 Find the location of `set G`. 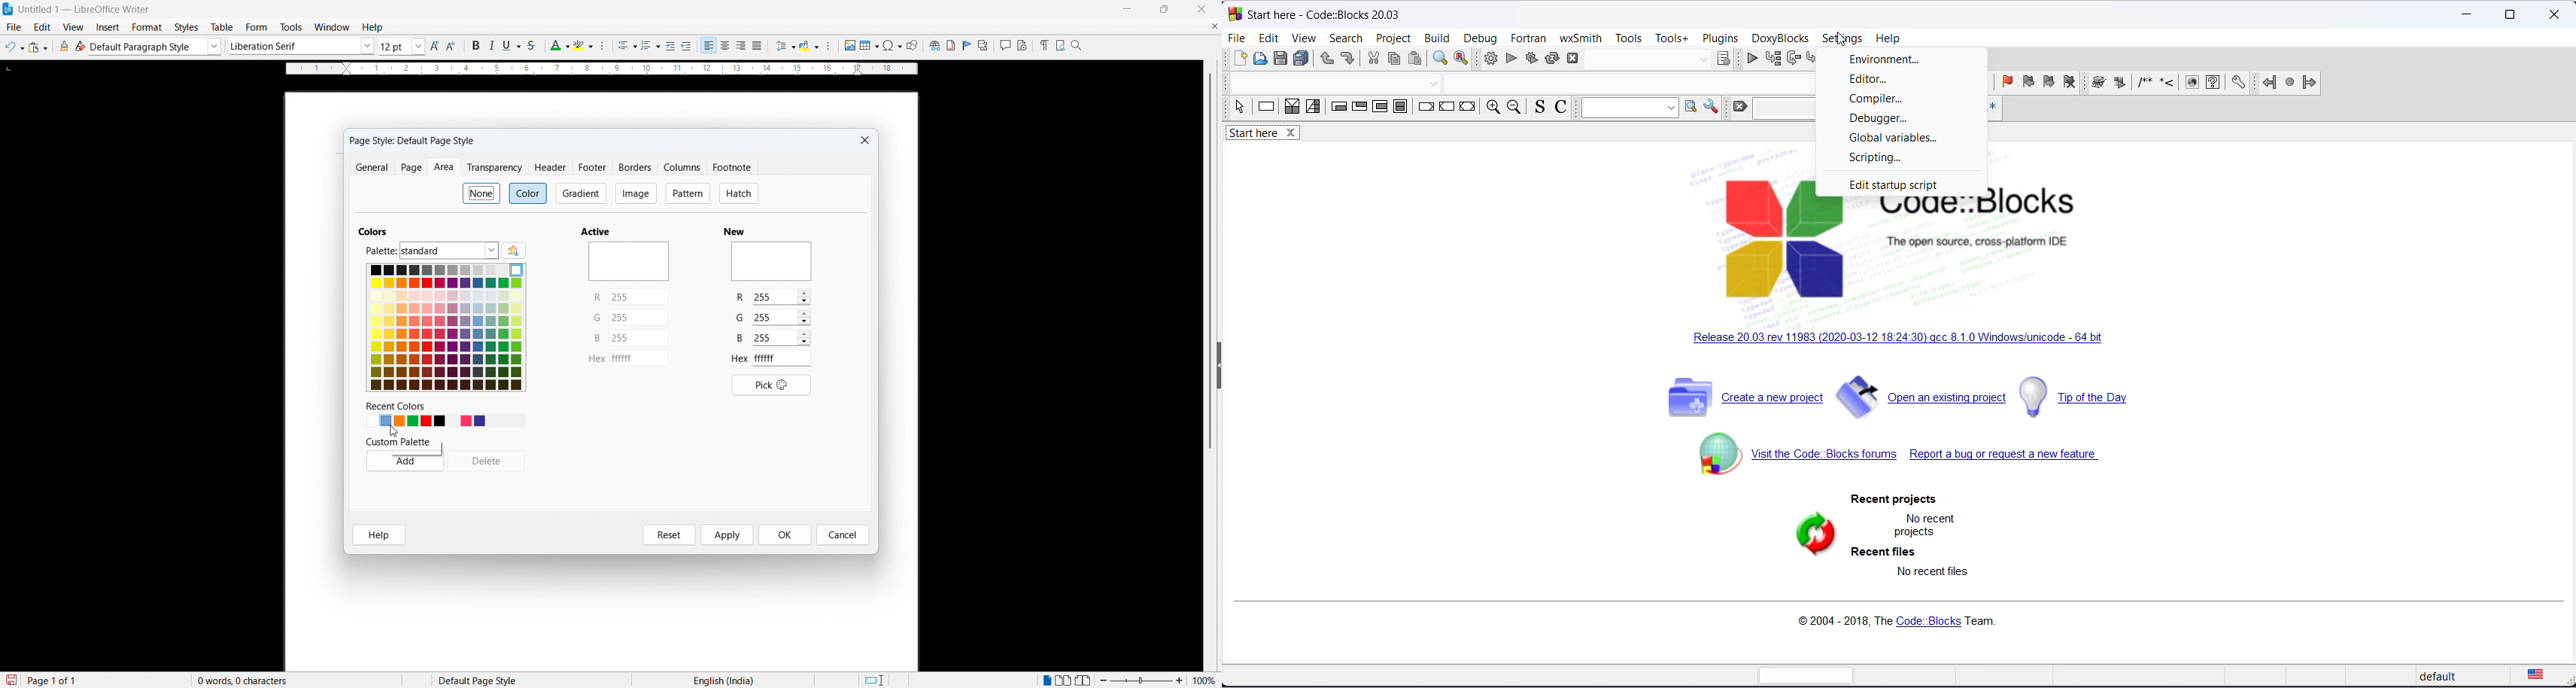

set G is located at coordinates (639, 317).